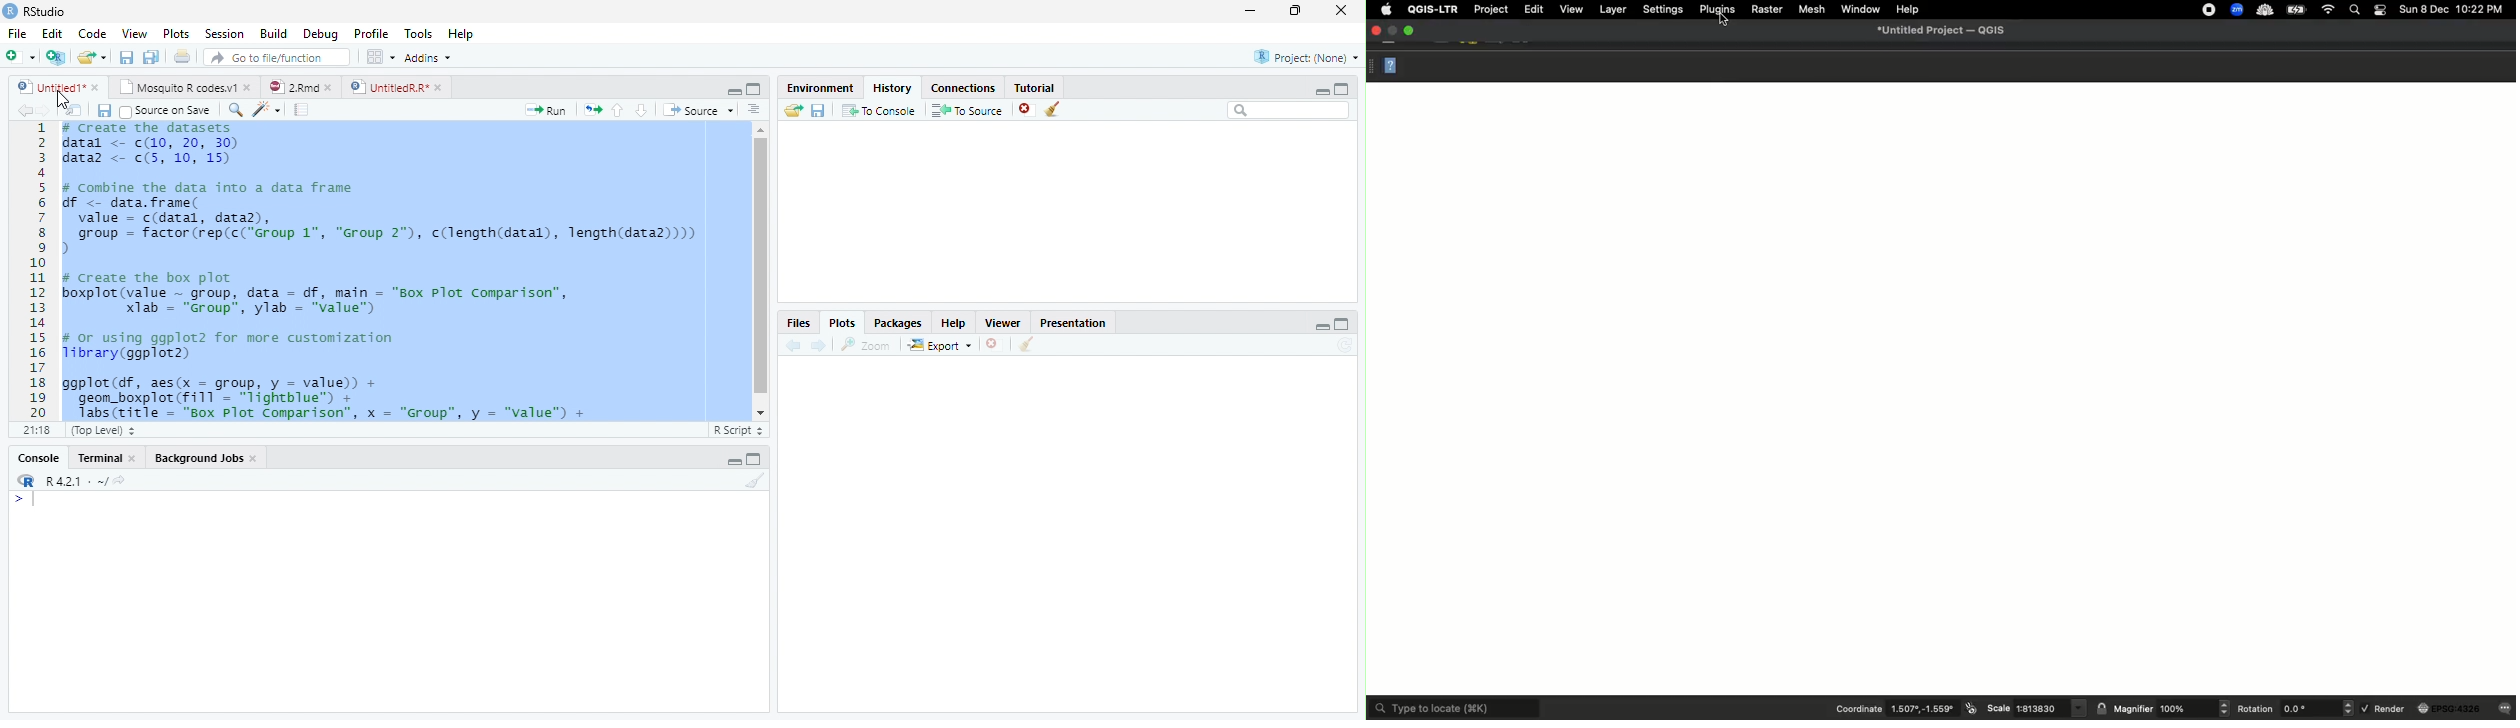 The width and height of the screenshot is (2520, 728). I want to click on Print the current file, so click(181, 56).